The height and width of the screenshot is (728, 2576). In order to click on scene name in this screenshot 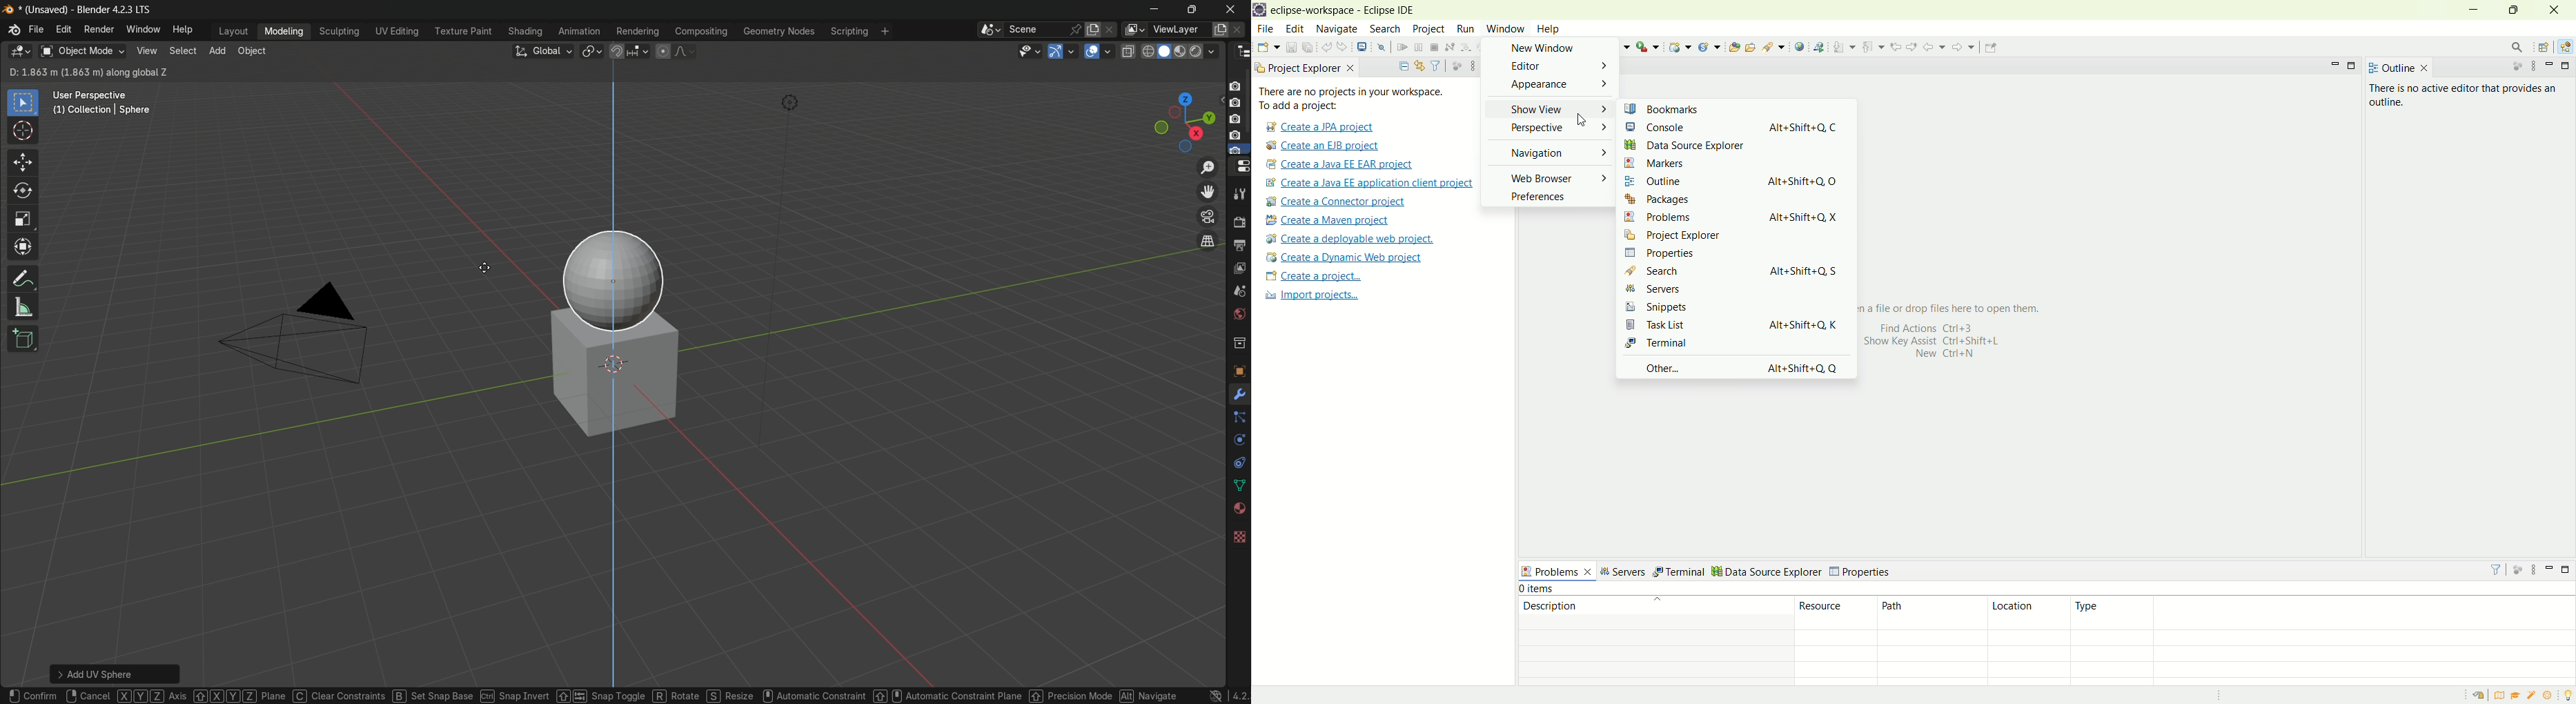, I will do `click(1034, 30)`.